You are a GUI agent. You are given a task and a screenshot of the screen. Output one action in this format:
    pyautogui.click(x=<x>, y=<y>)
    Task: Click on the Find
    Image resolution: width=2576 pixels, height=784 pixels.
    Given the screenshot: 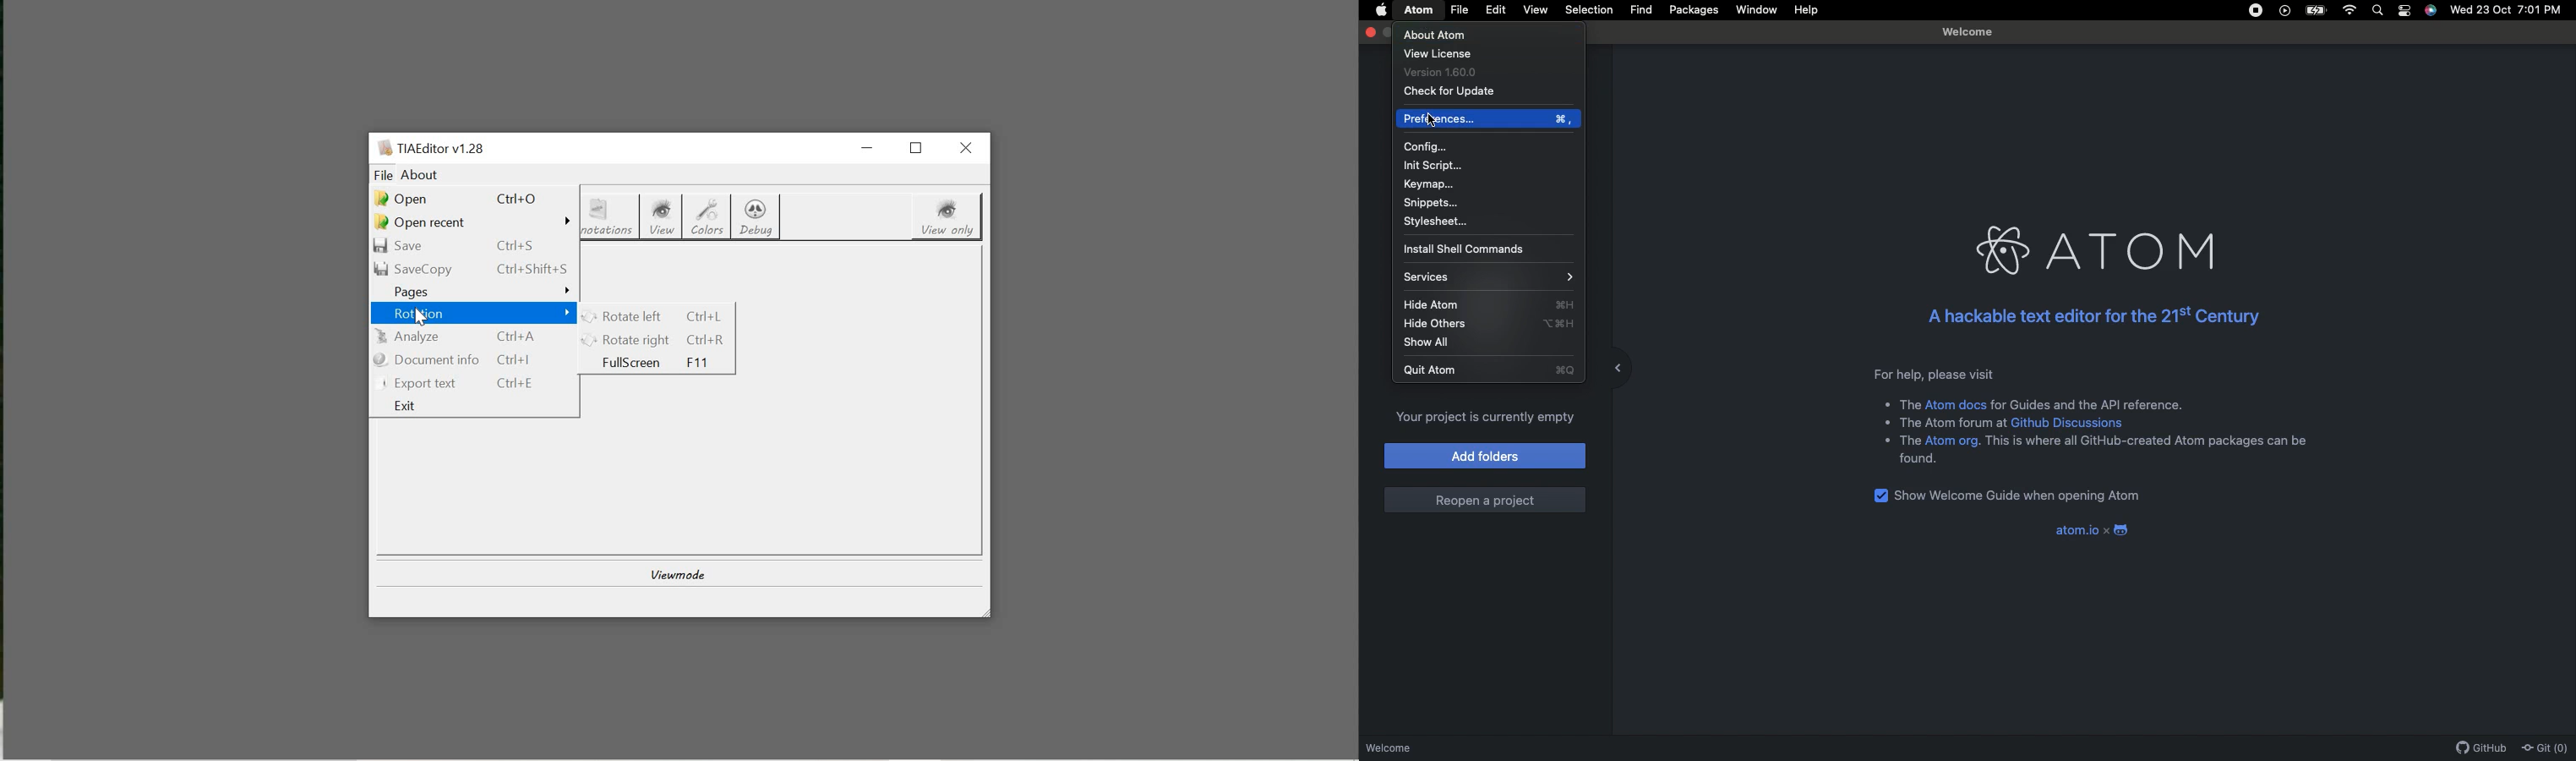 What is the action you would take?
    pyautogui.click(x=1640, y=10)
    